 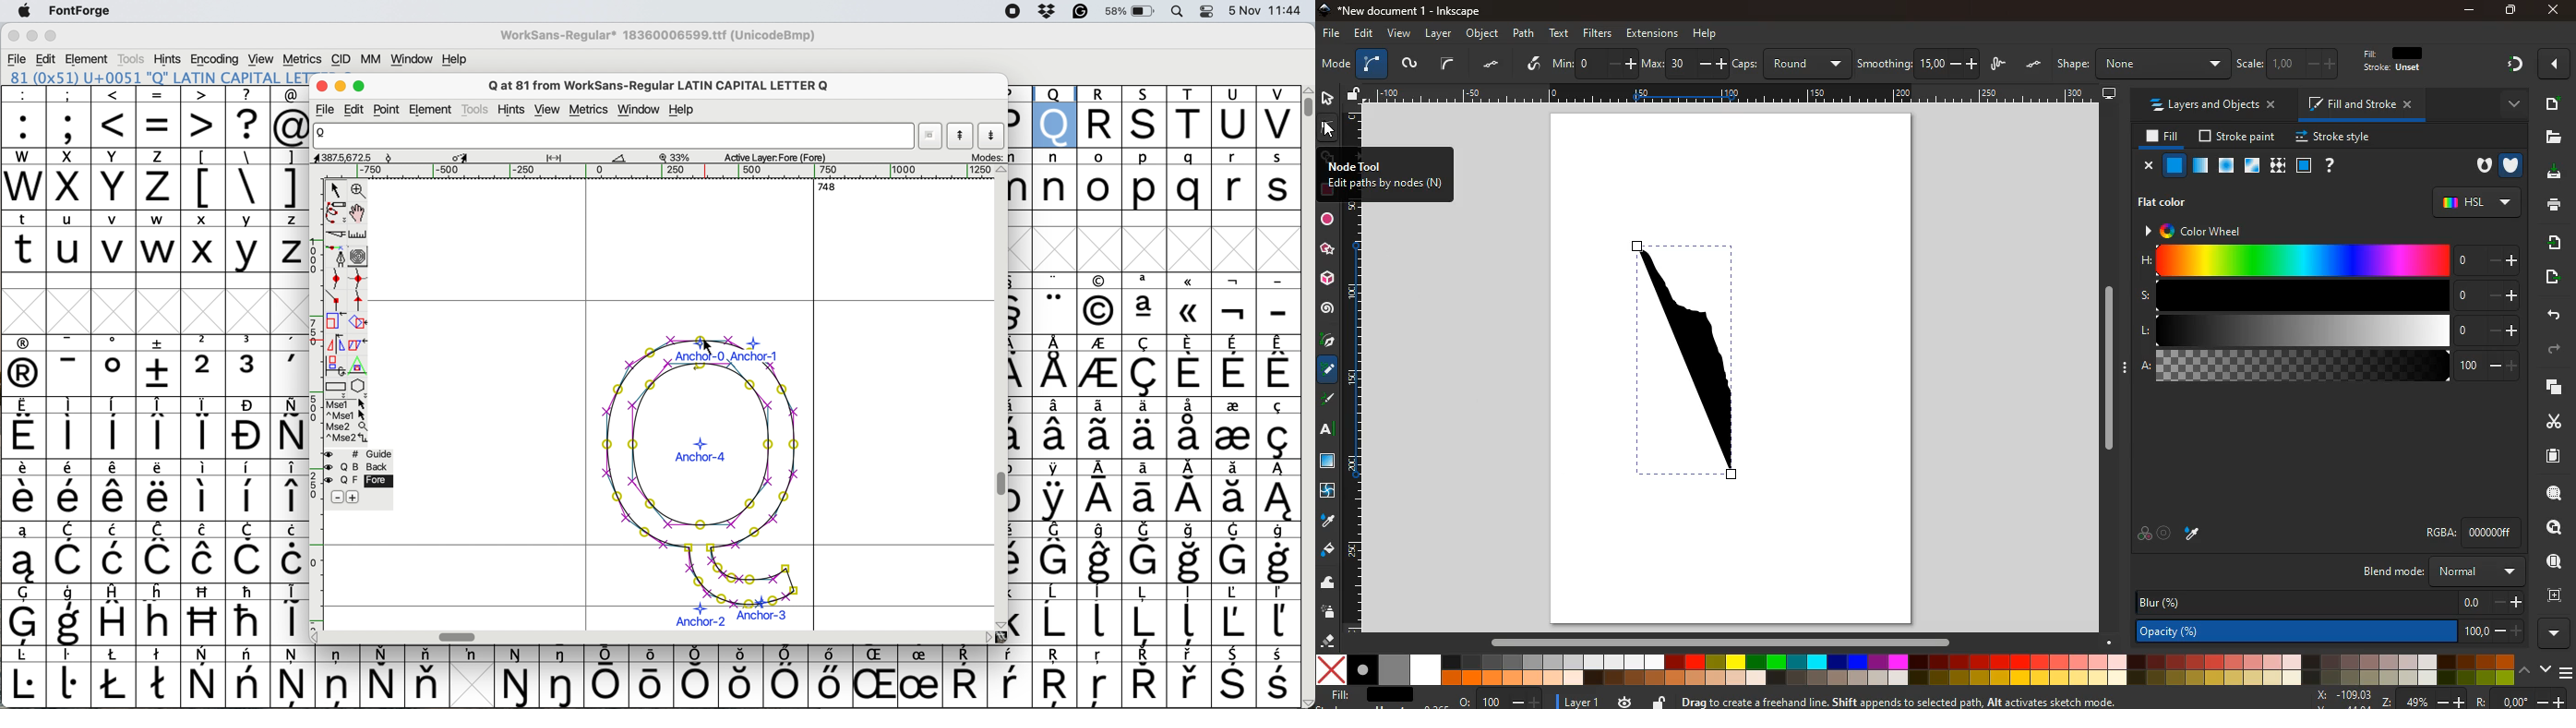 I want to click on edit, so click(x=2294, y=64).